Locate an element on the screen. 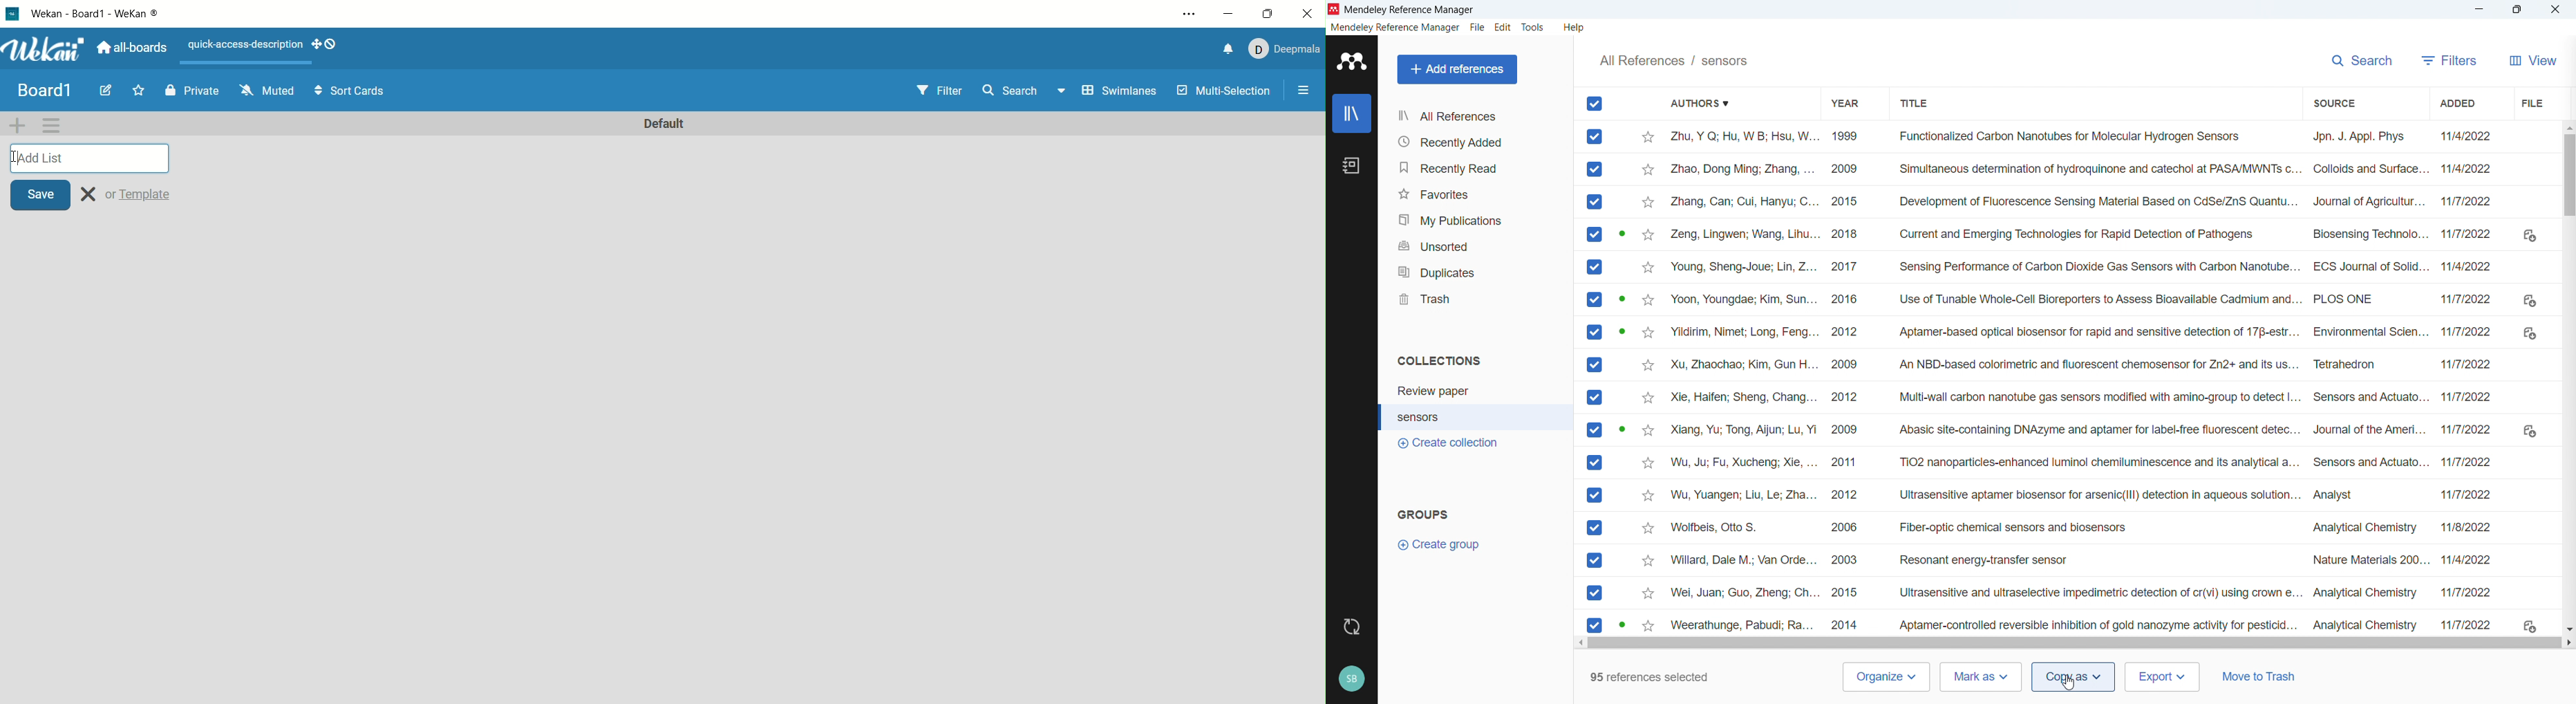  unsorted is located at coordinates (1476, 244).